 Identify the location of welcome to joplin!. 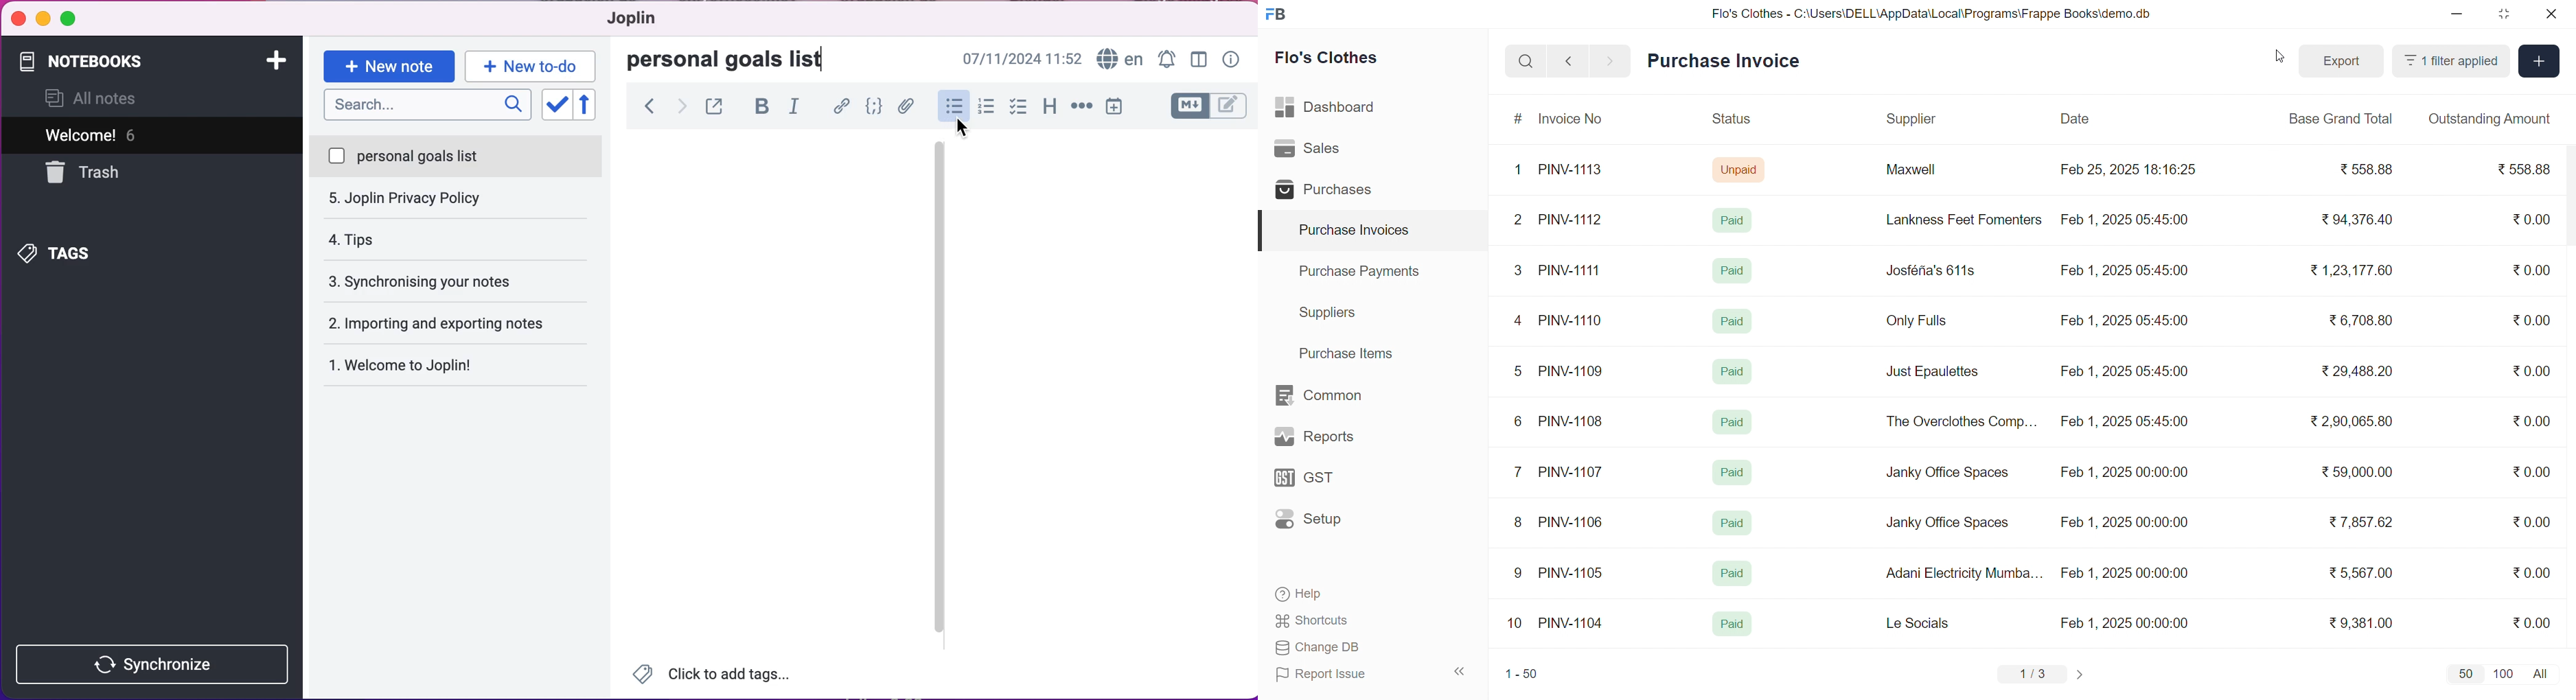
(427, 325).